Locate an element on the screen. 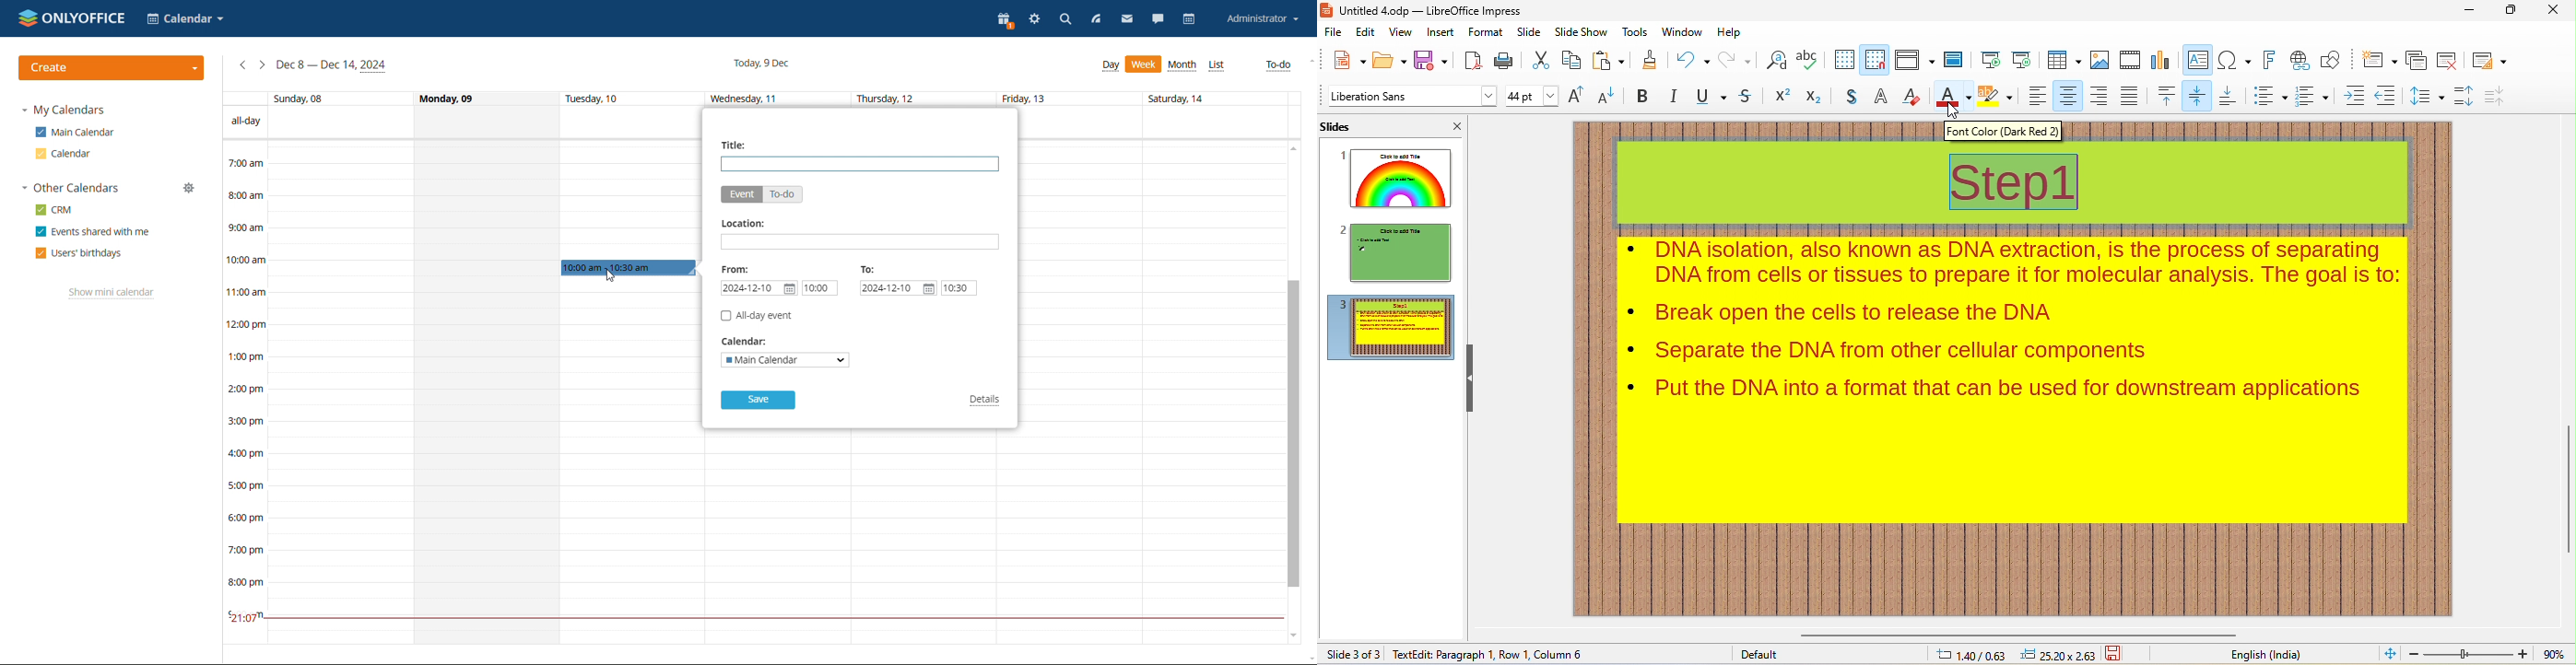 Image resolution: width=2576 pixels, height=672 pixels. font color (dark red2) is located at coordinates (2006, 134).